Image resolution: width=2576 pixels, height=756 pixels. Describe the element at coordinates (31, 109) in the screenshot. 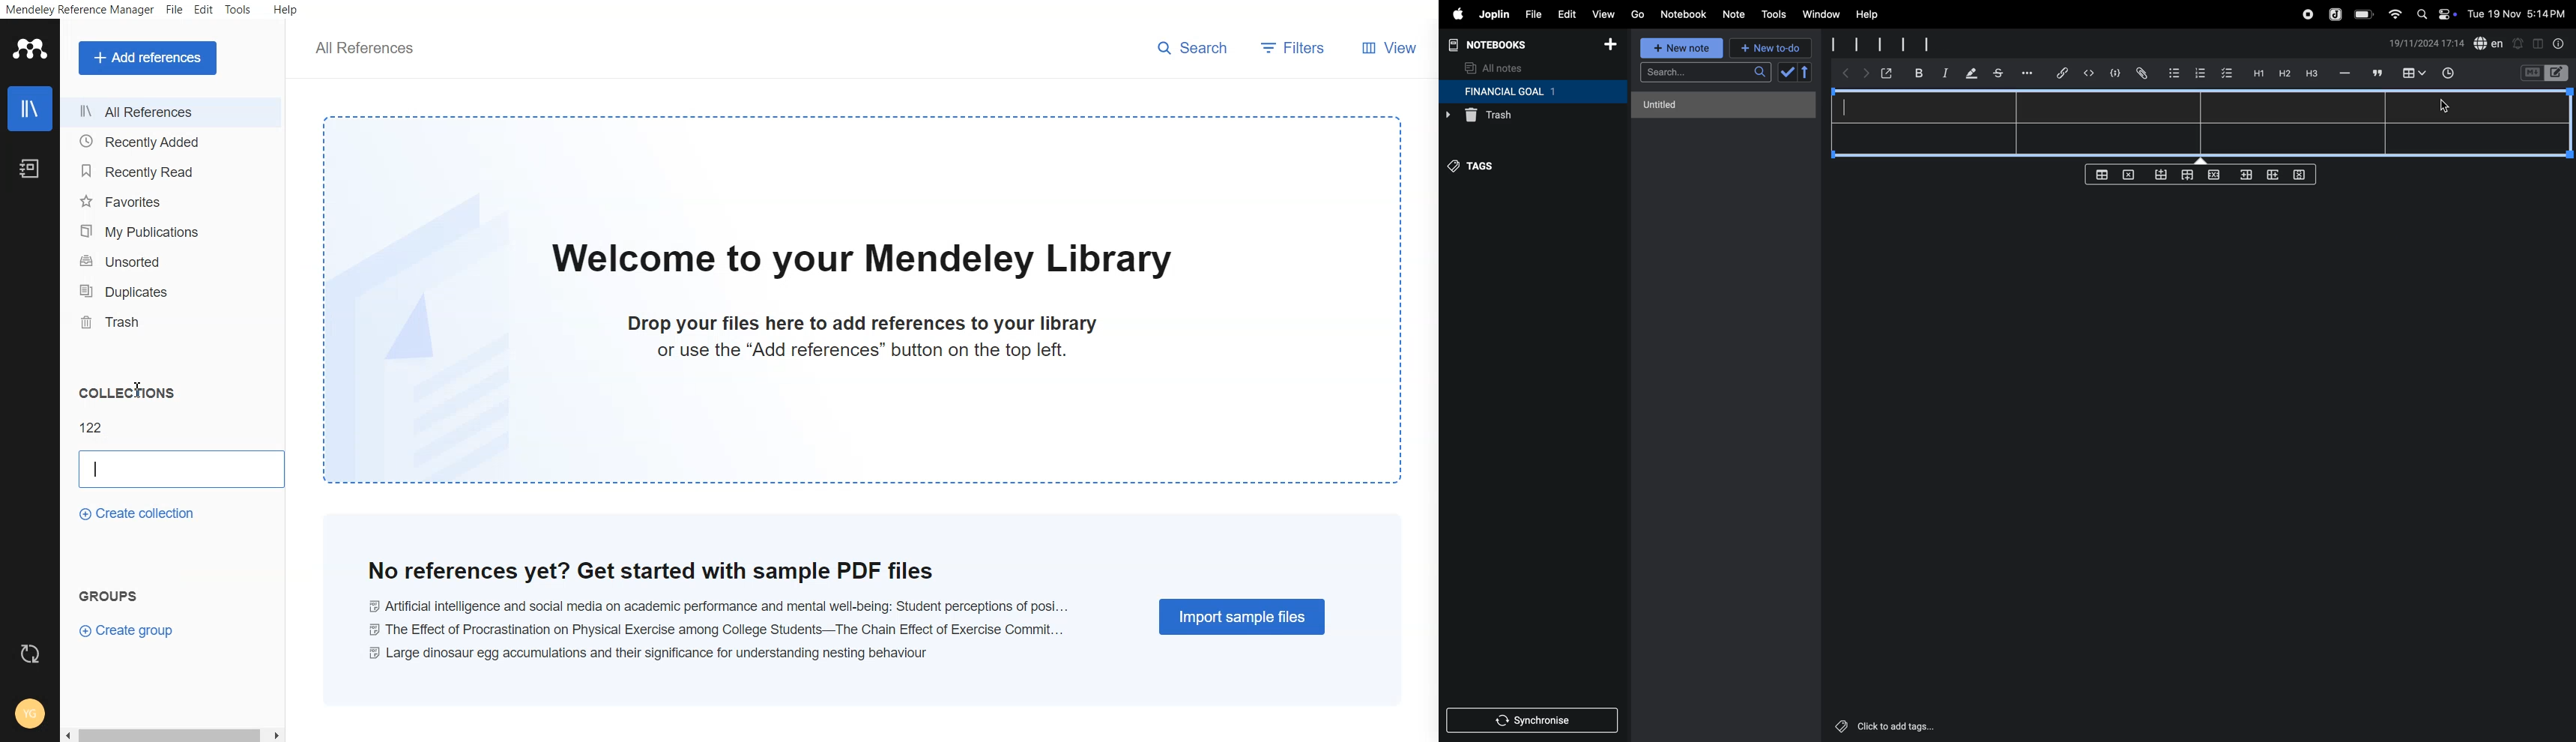

I see `Library` at that location.